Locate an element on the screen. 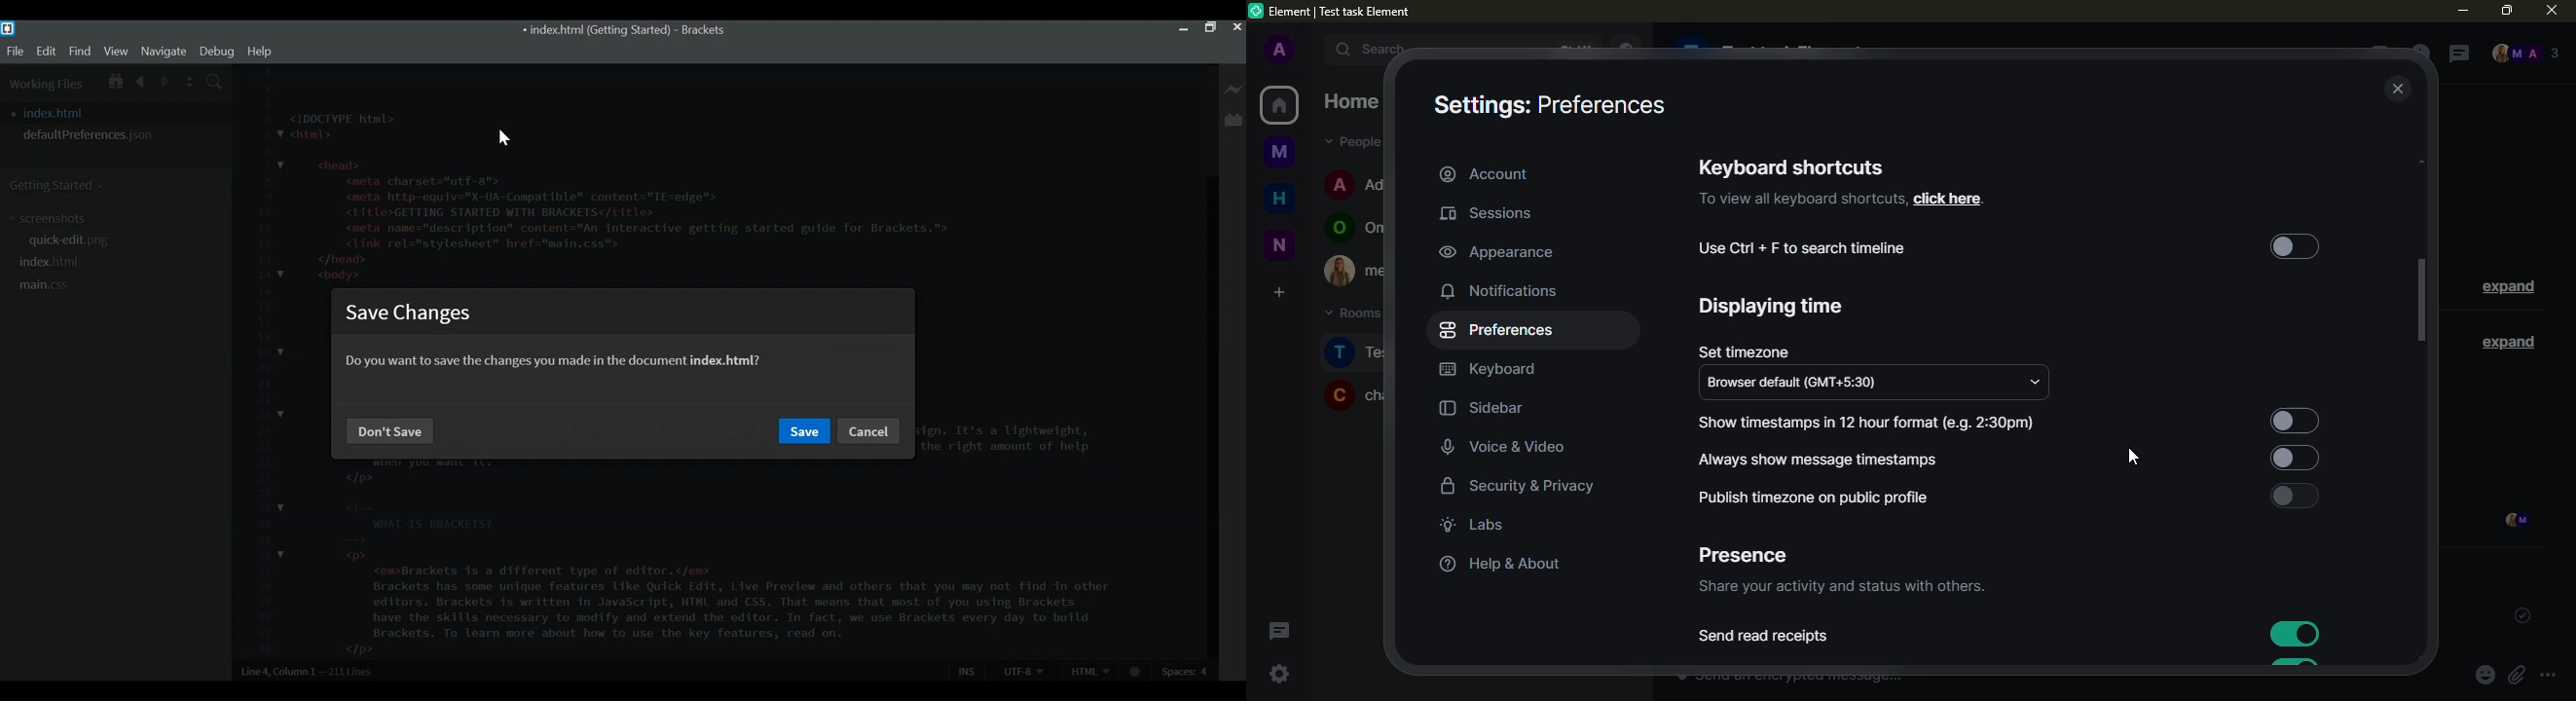  minimize is located at coordinates (2462, 11).